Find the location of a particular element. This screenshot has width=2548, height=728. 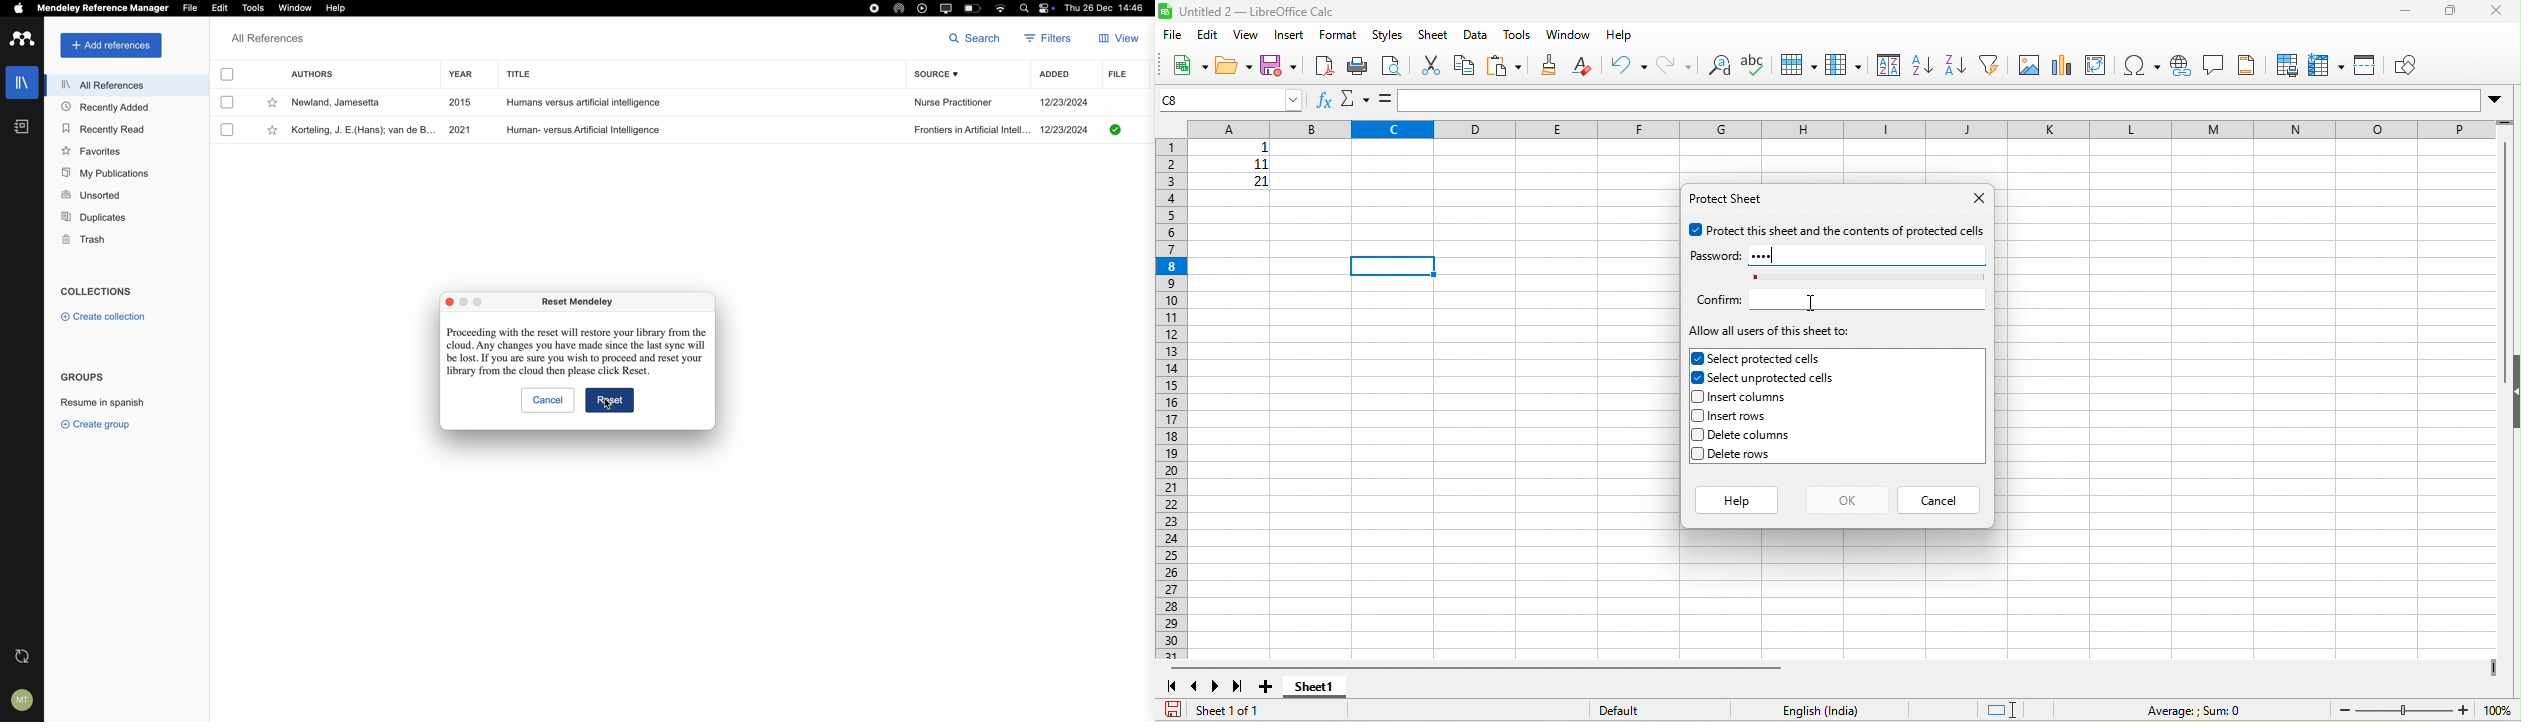

show draw function is located at coordinates (2411, 67).